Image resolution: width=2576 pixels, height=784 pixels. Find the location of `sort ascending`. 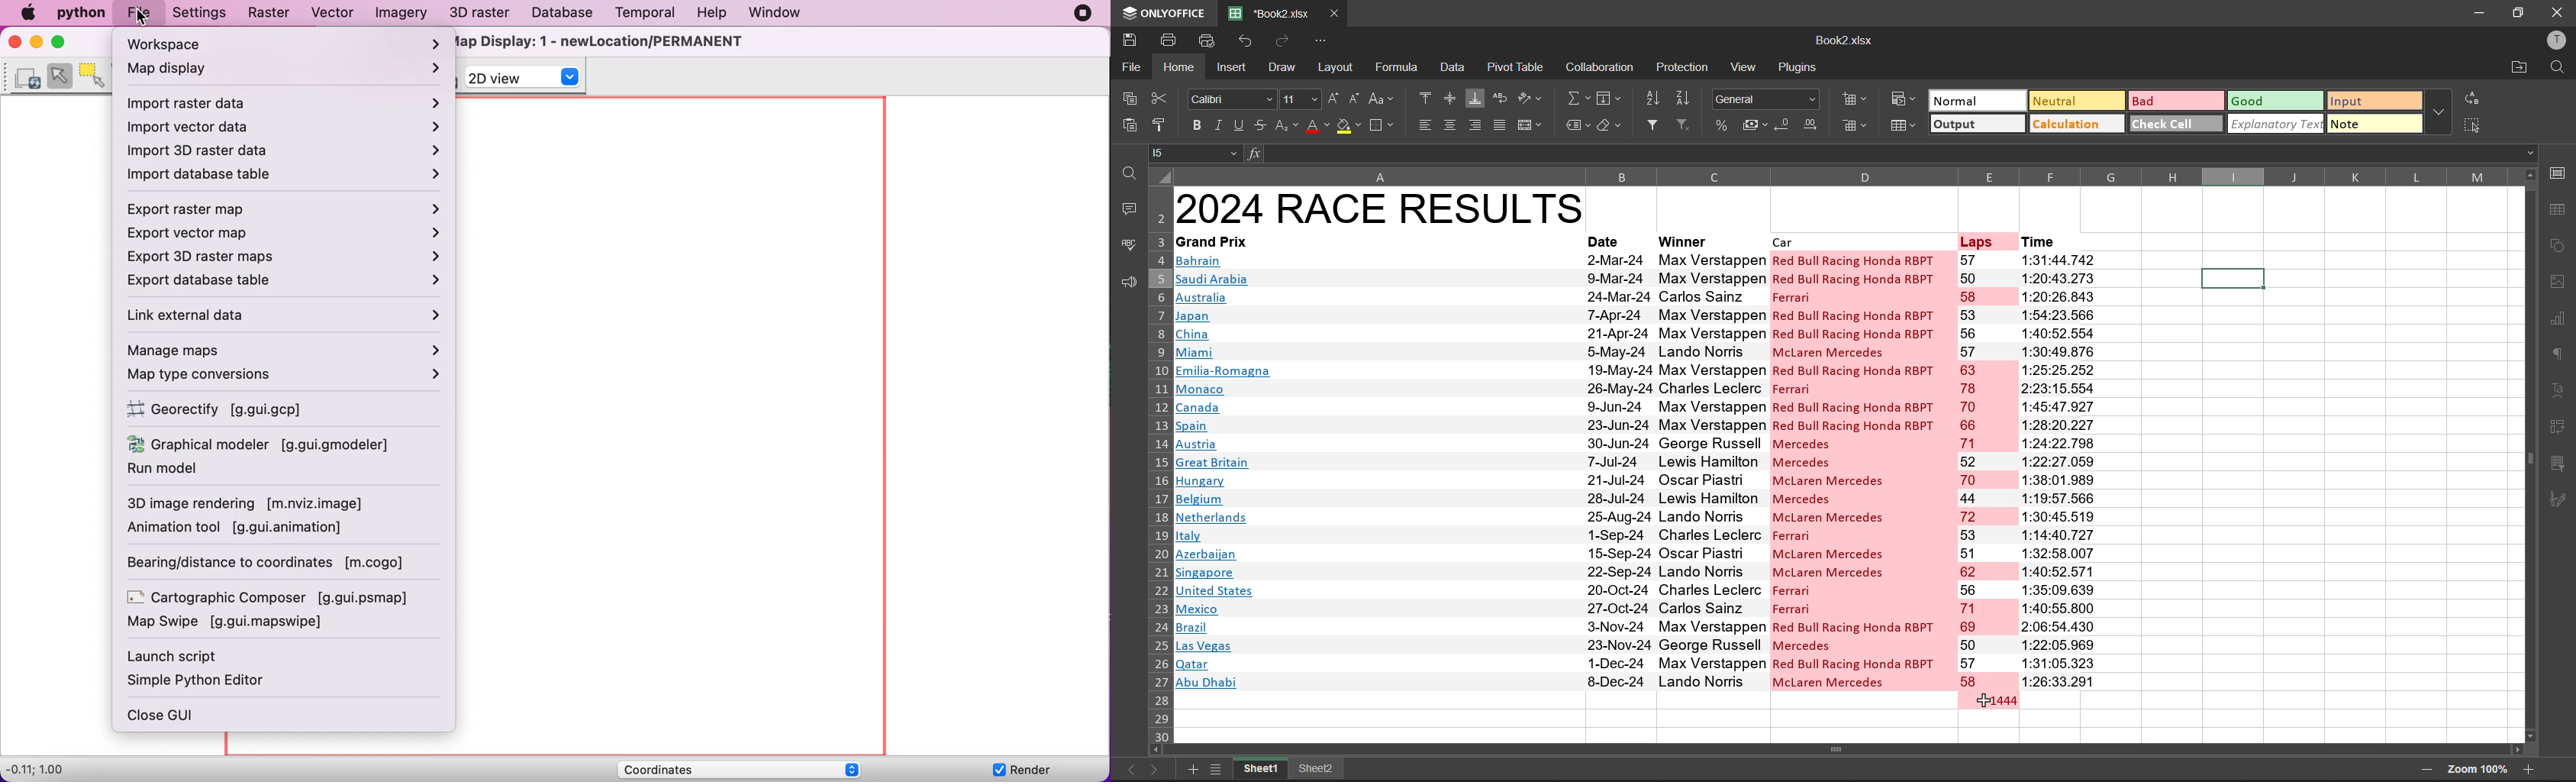

sort ascending is located at coordinates (1655, 99).